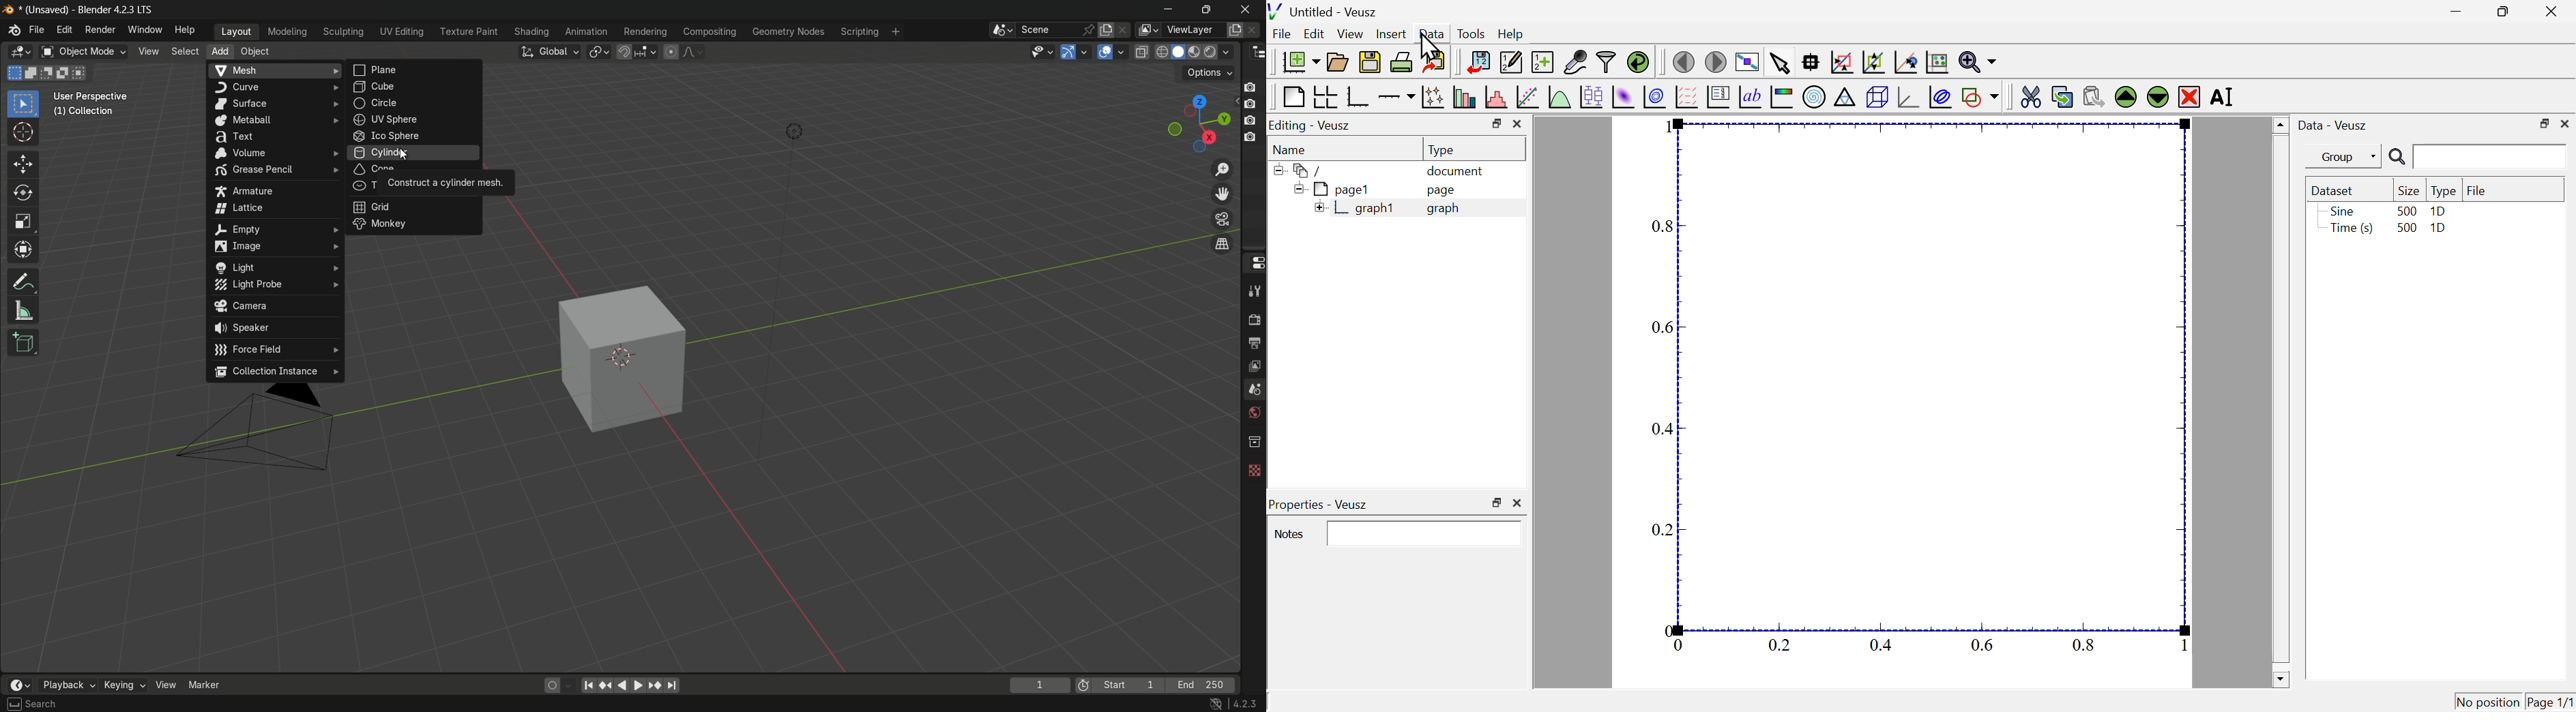 The image size is (2576, 728). What do you see at coordinates (276, 373) in the screenshot?
I see `collection instance` at bounding box center [276, 373].